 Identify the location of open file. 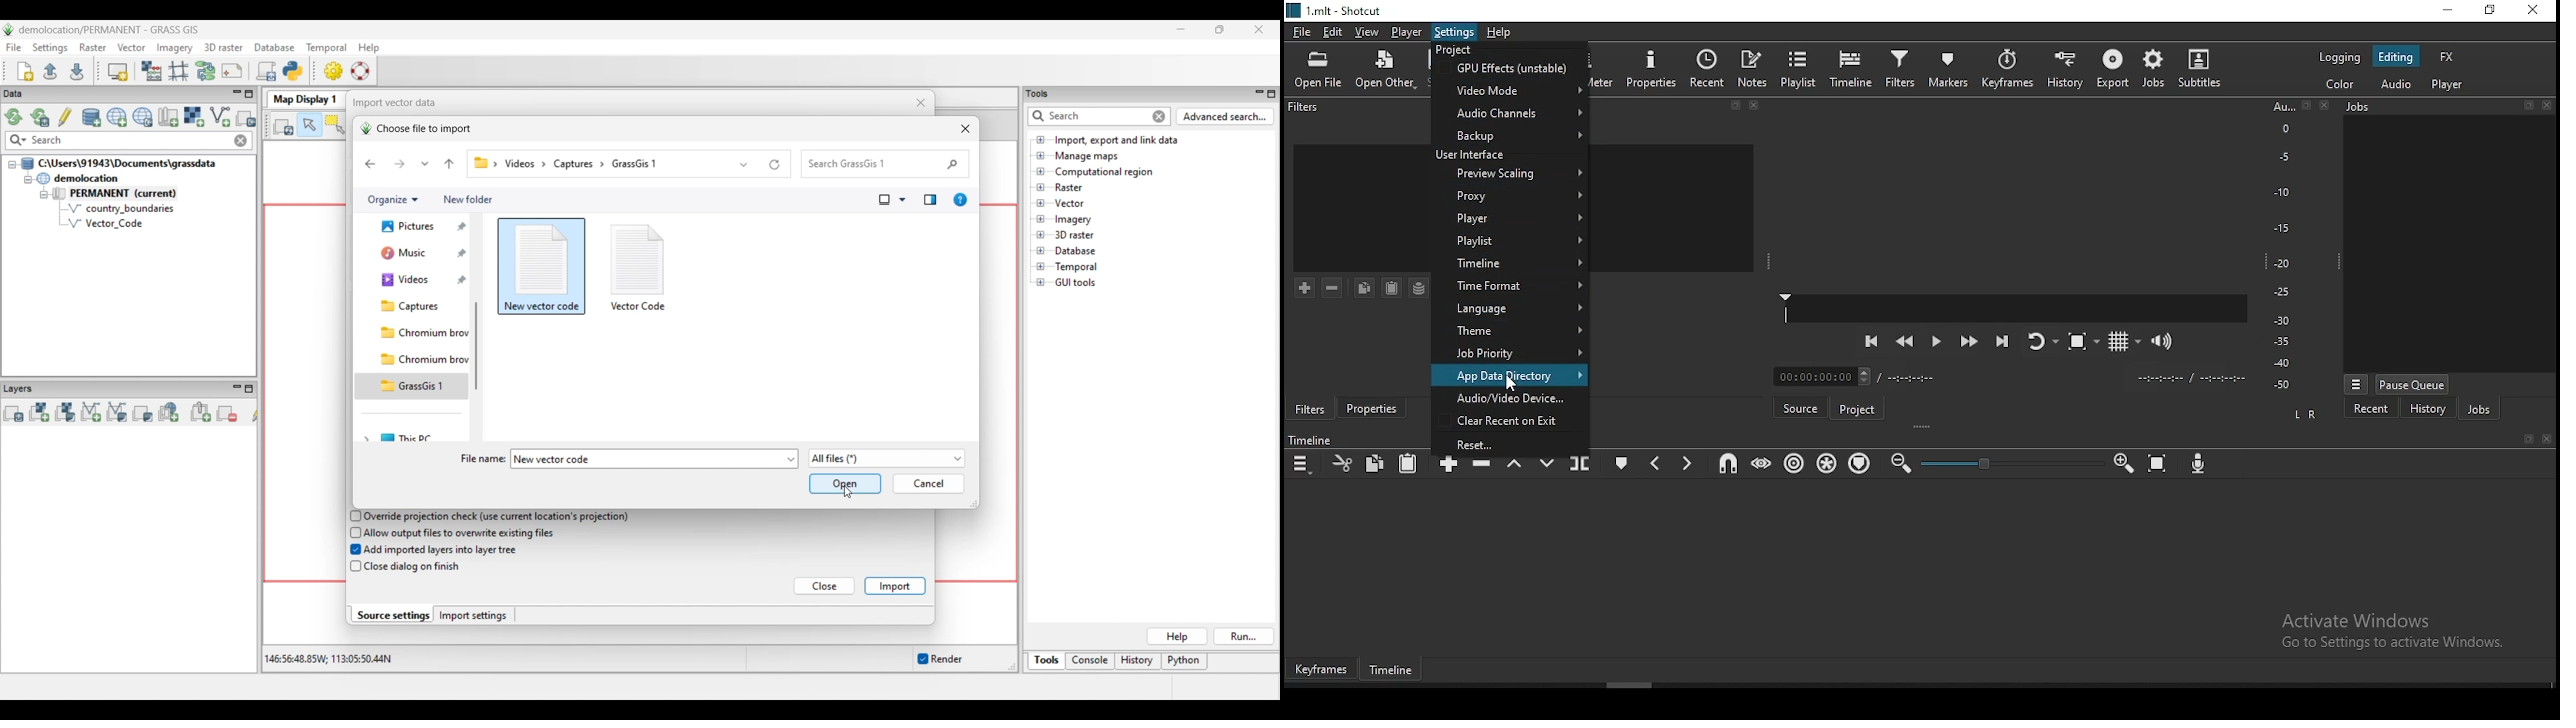
(1322, 68).